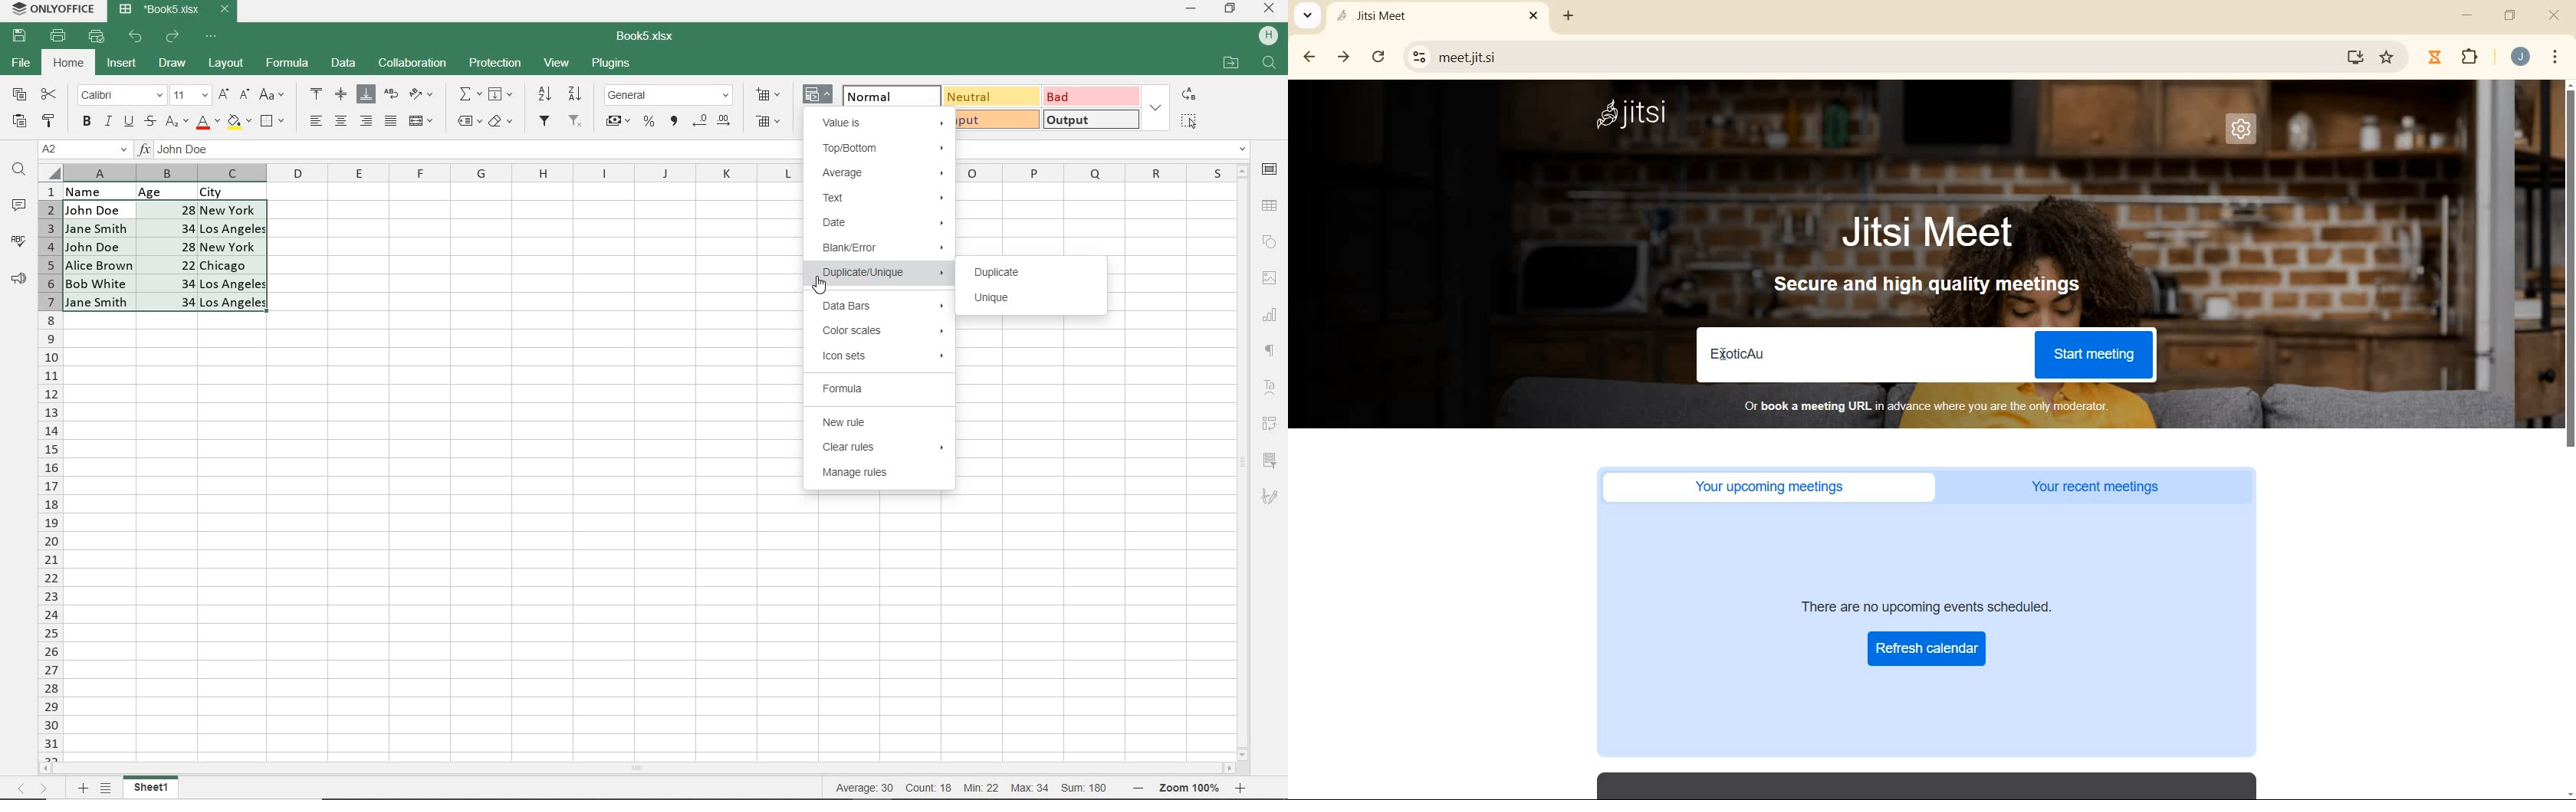 The height and width of the screenshot is (812, 2576). What do you see at coordinates (1928, 648) in the screenshot?
I see `Refresh Calendar` at bounding box center [1928, 648].